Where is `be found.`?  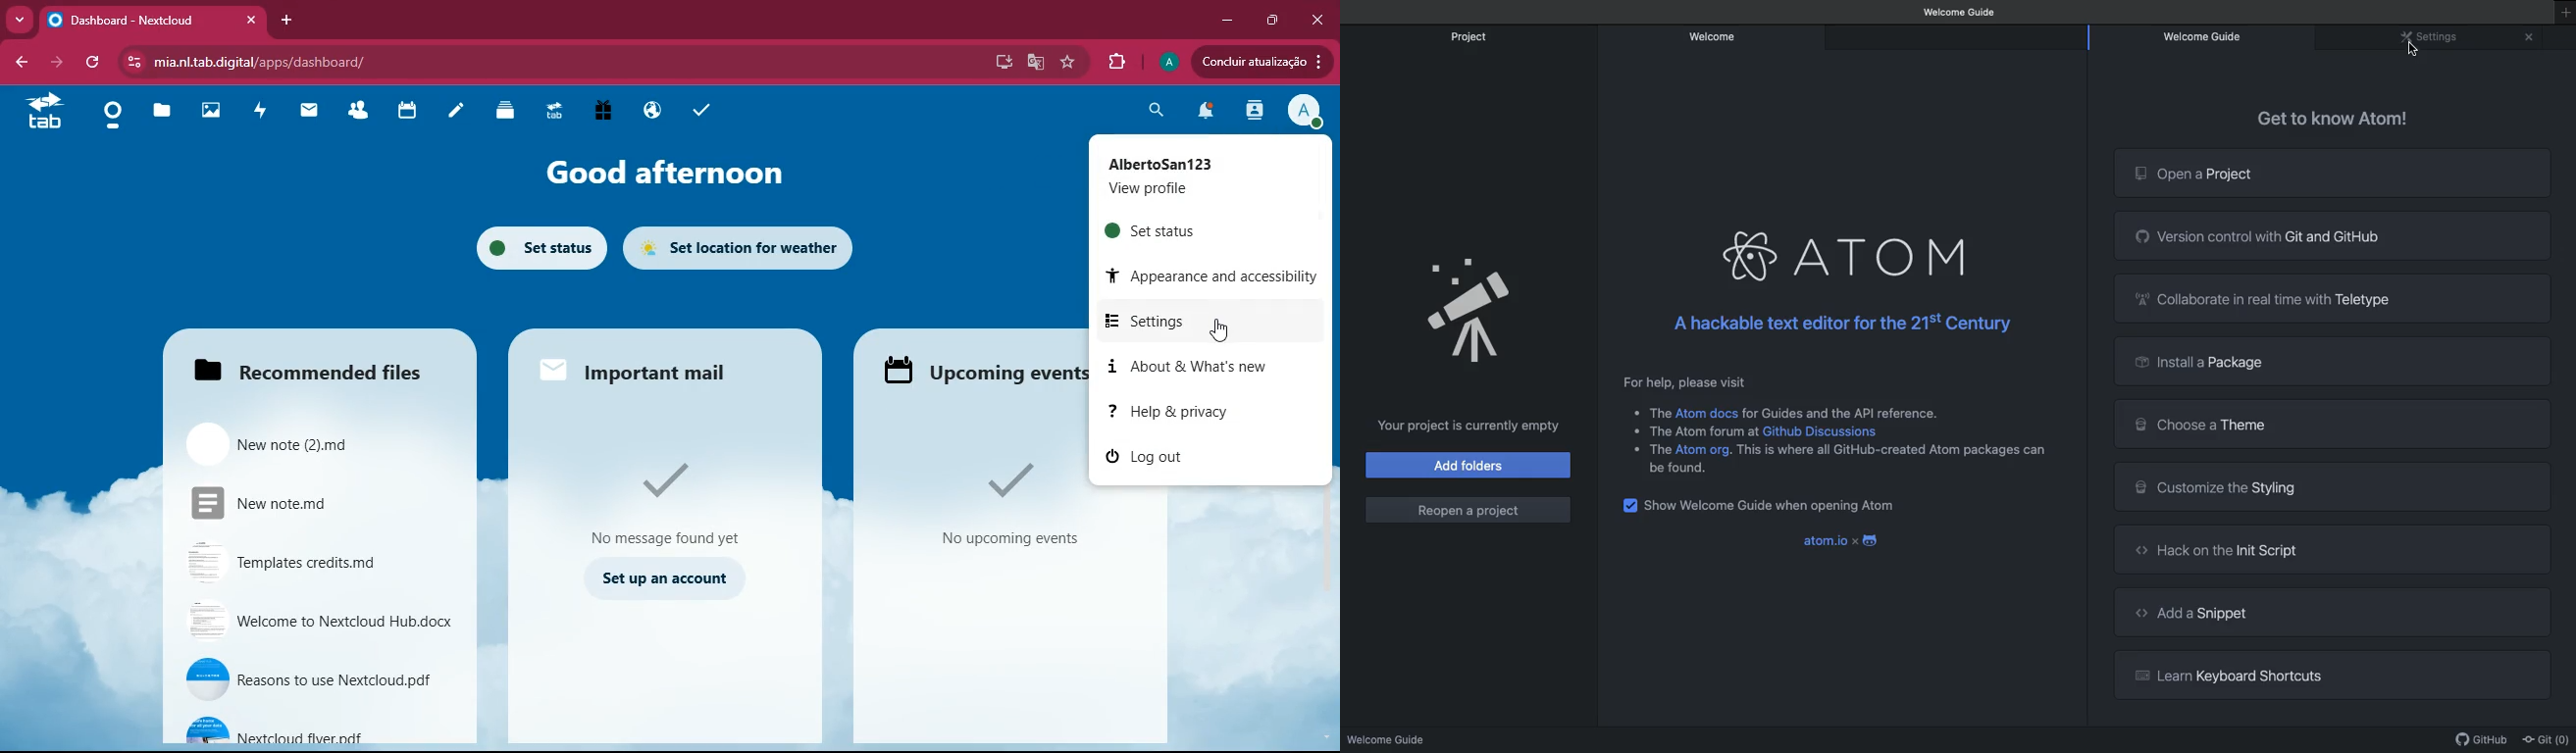 be found. is located at coordinates (1683, 471).